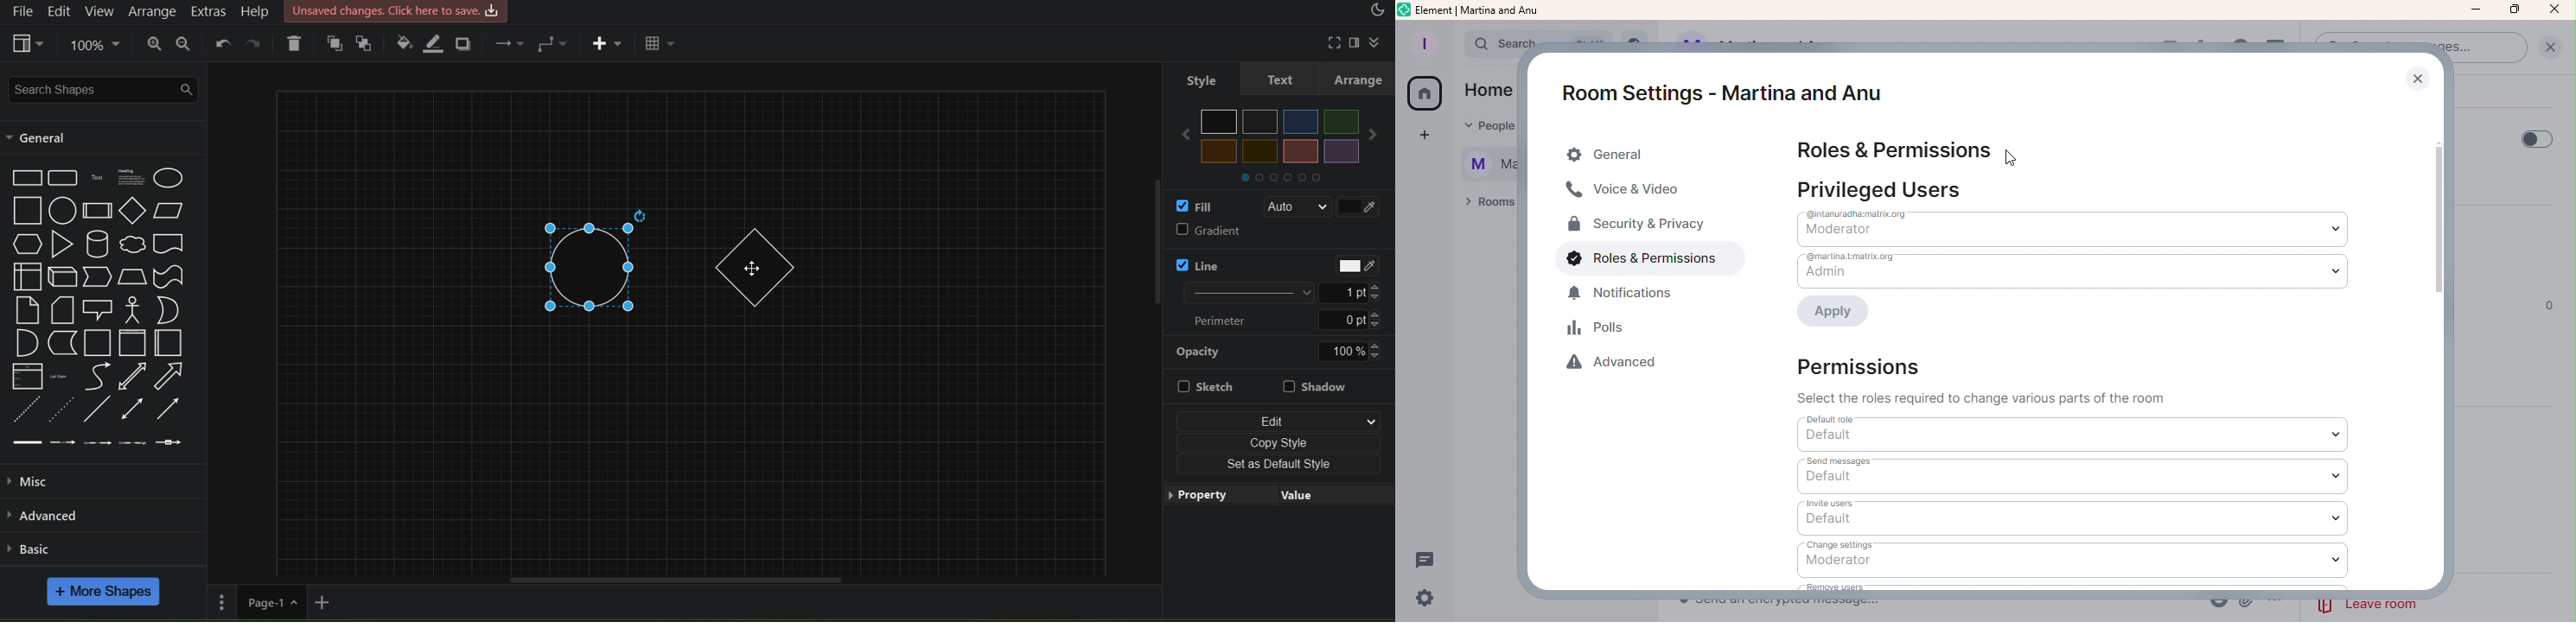  I want to click on Perimeter, so click(1273, 323).